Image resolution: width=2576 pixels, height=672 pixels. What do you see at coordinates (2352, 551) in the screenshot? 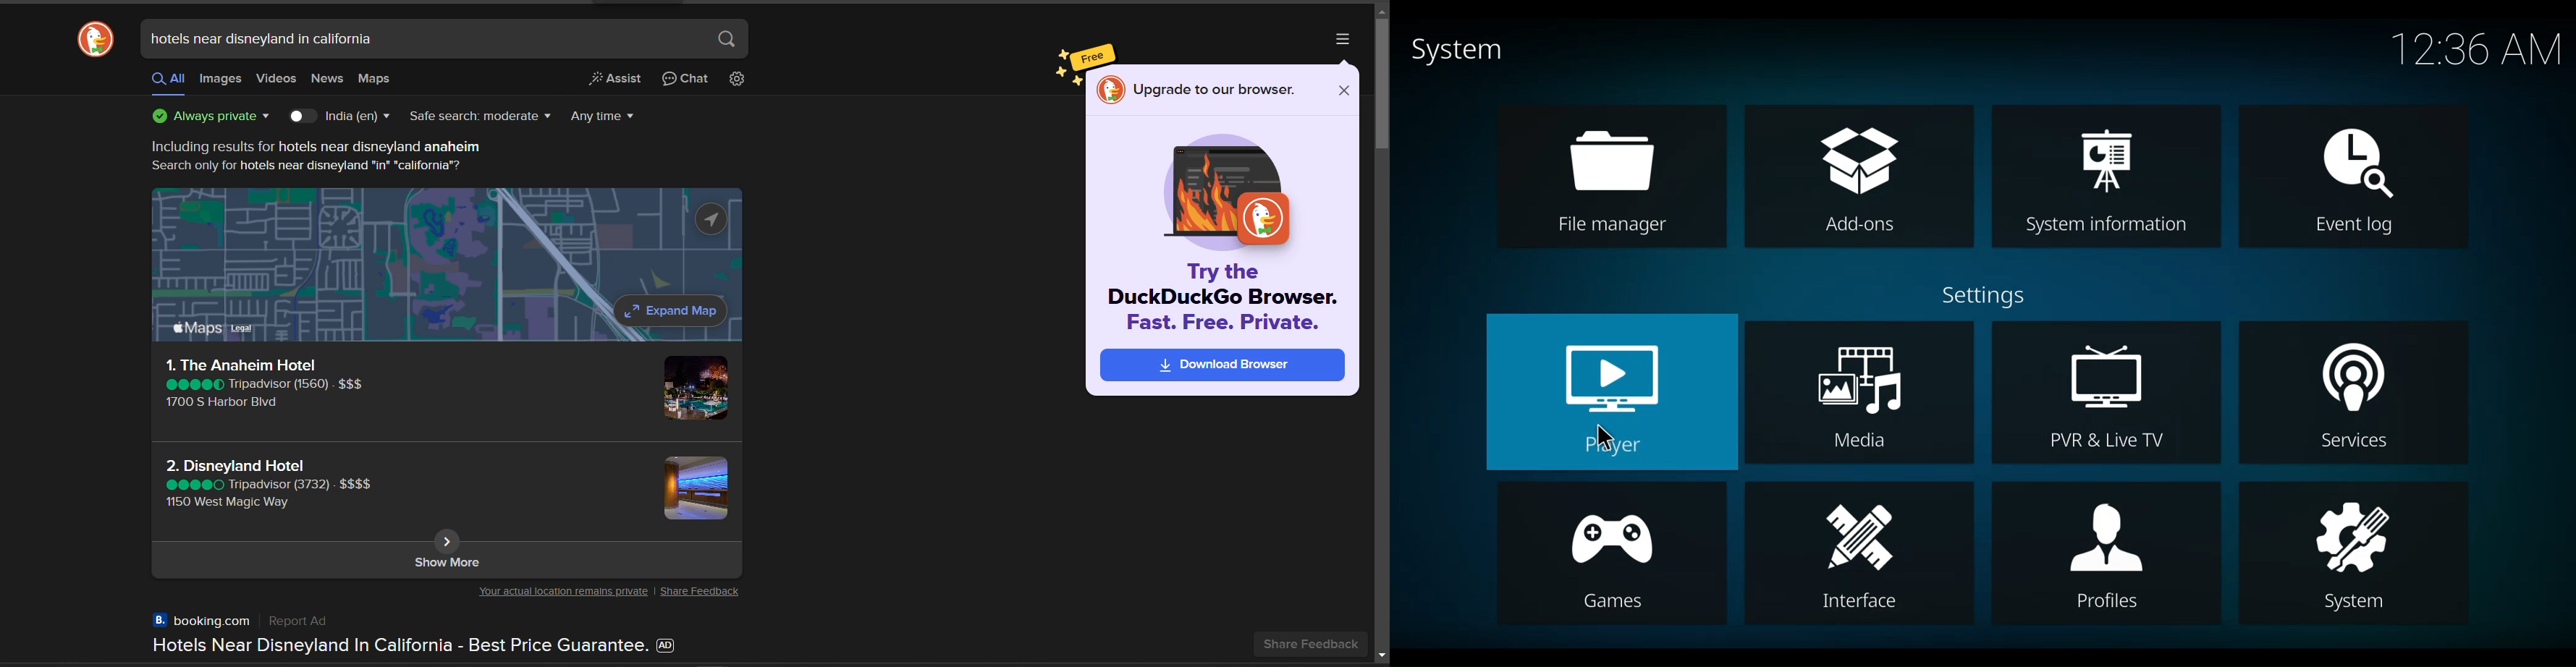
I see `sYSTEM` at bounding box center [2352, 551].